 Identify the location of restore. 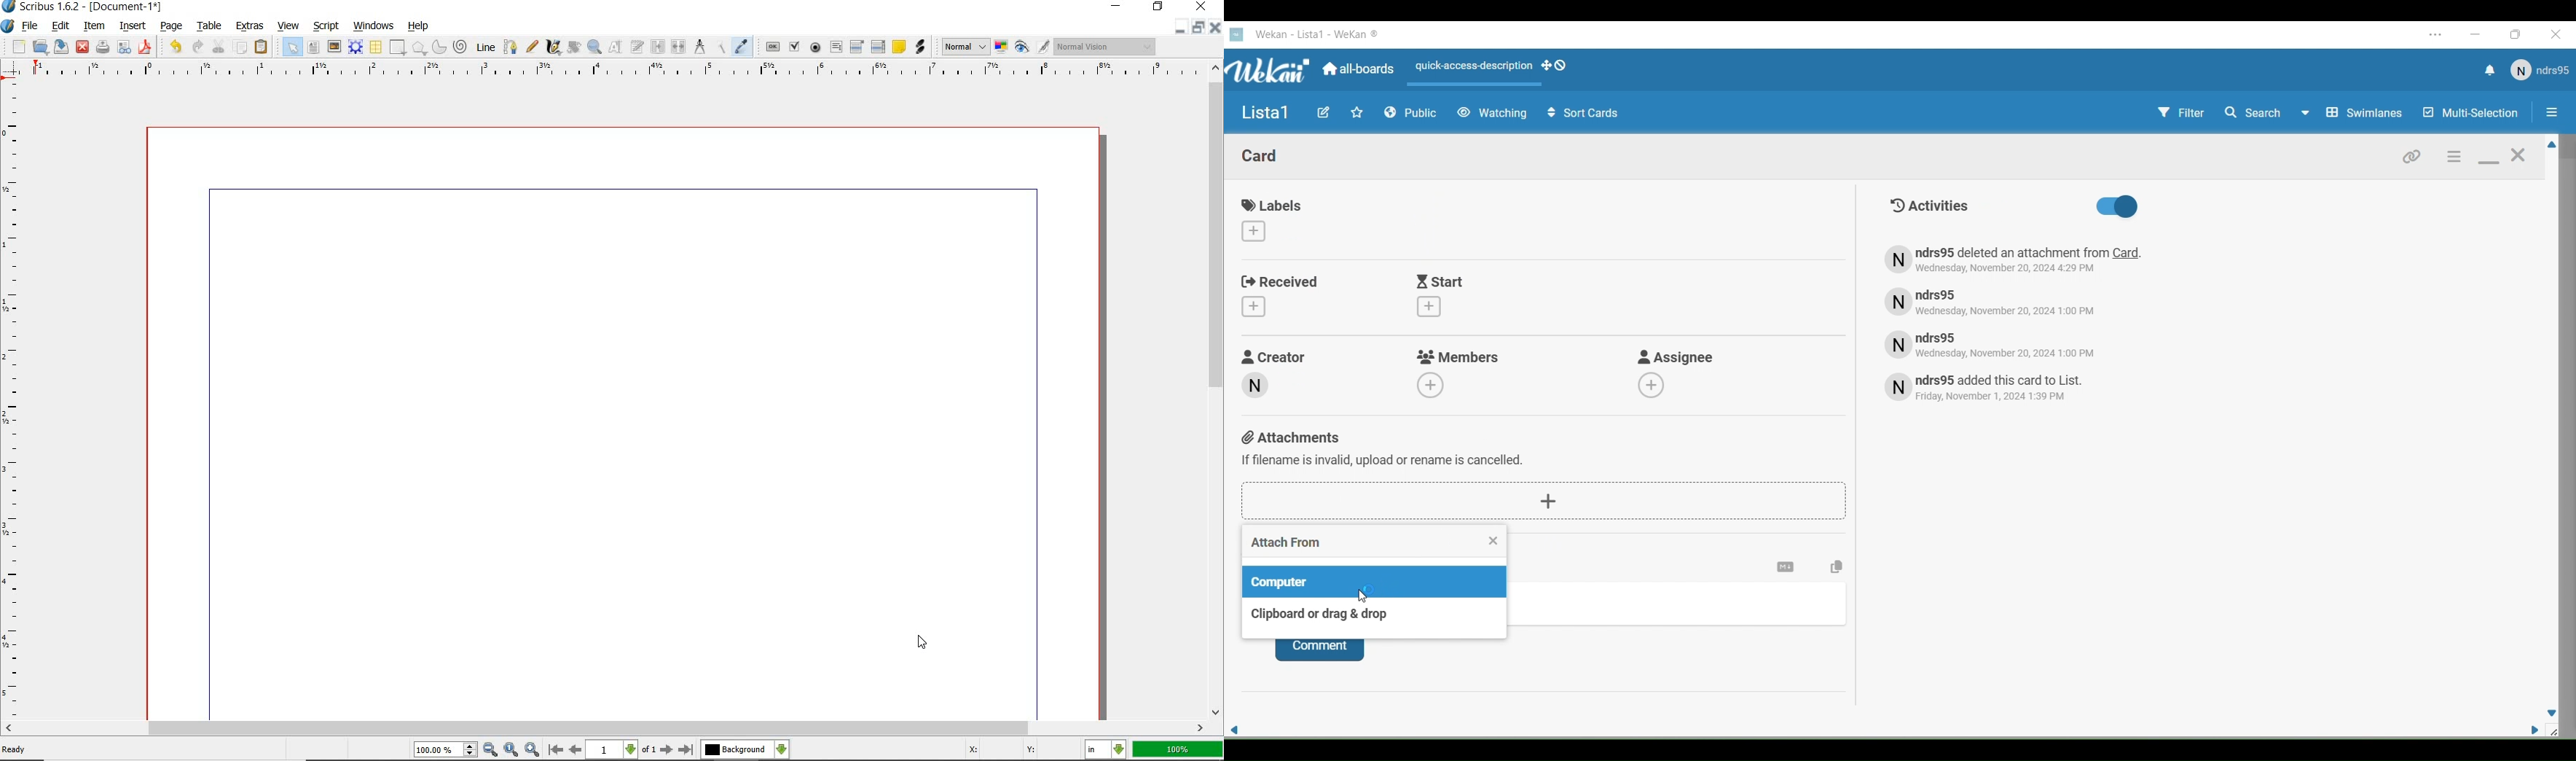
(1159, 7).